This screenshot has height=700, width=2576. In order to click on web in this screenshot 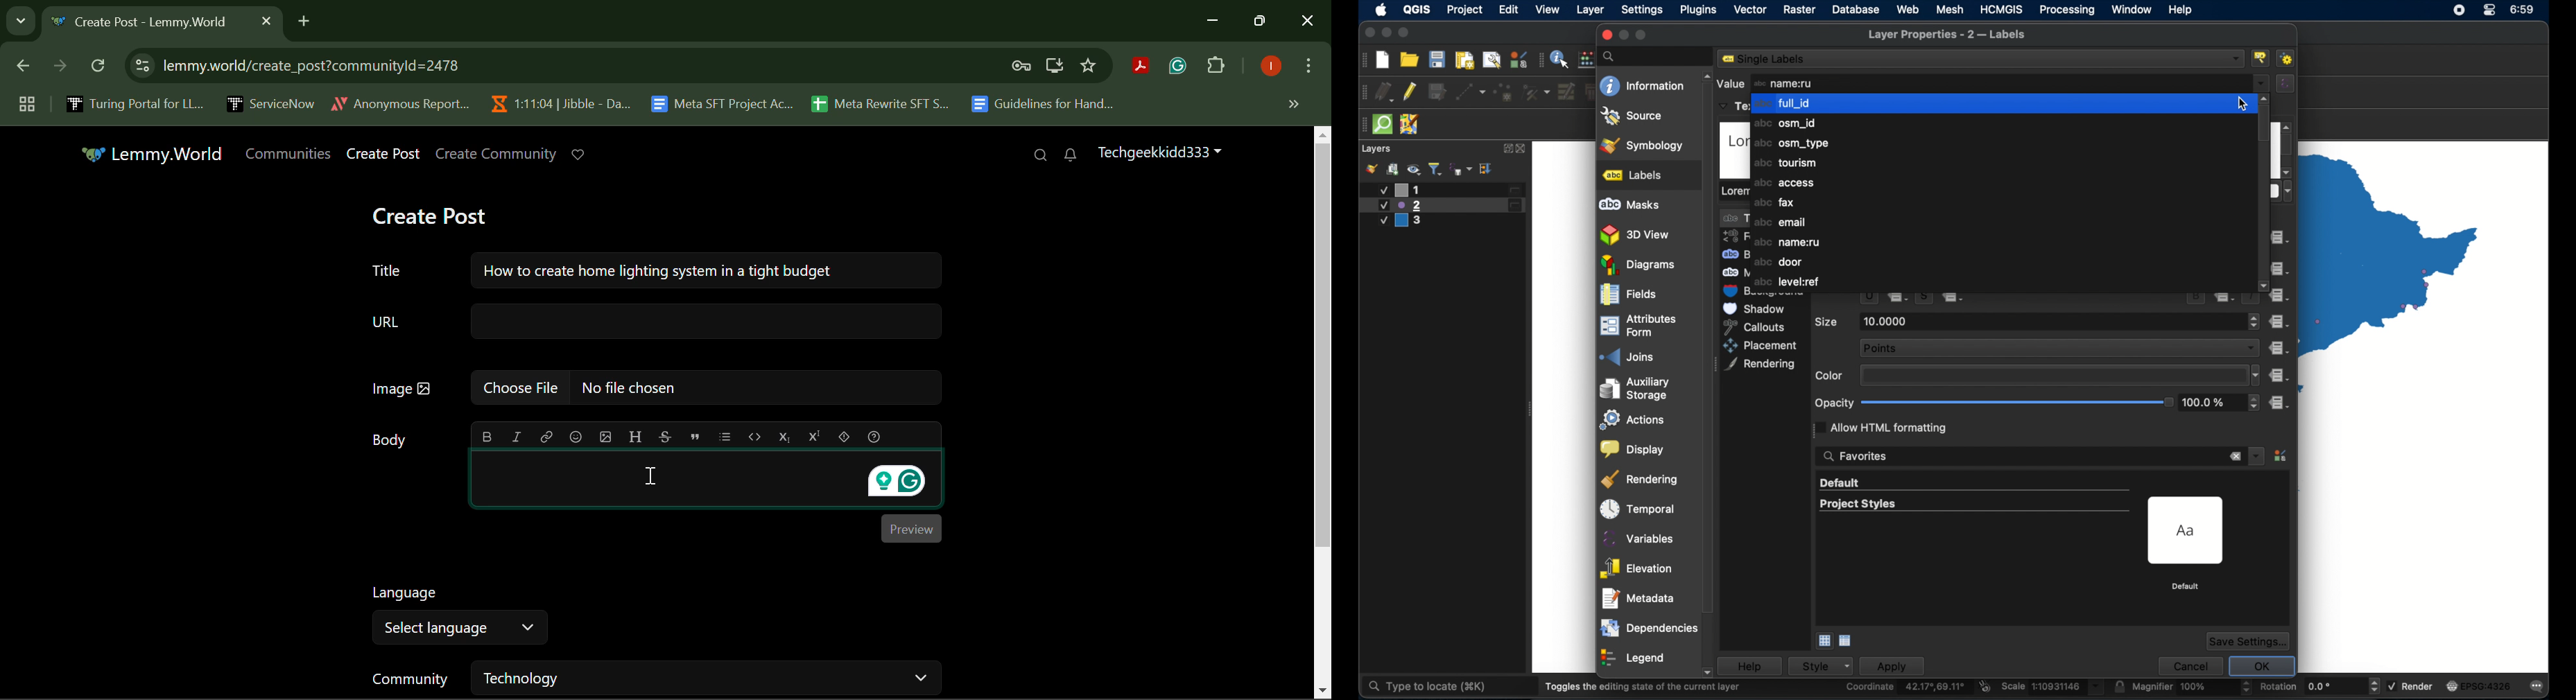, I will do `click(1908, 9)`.